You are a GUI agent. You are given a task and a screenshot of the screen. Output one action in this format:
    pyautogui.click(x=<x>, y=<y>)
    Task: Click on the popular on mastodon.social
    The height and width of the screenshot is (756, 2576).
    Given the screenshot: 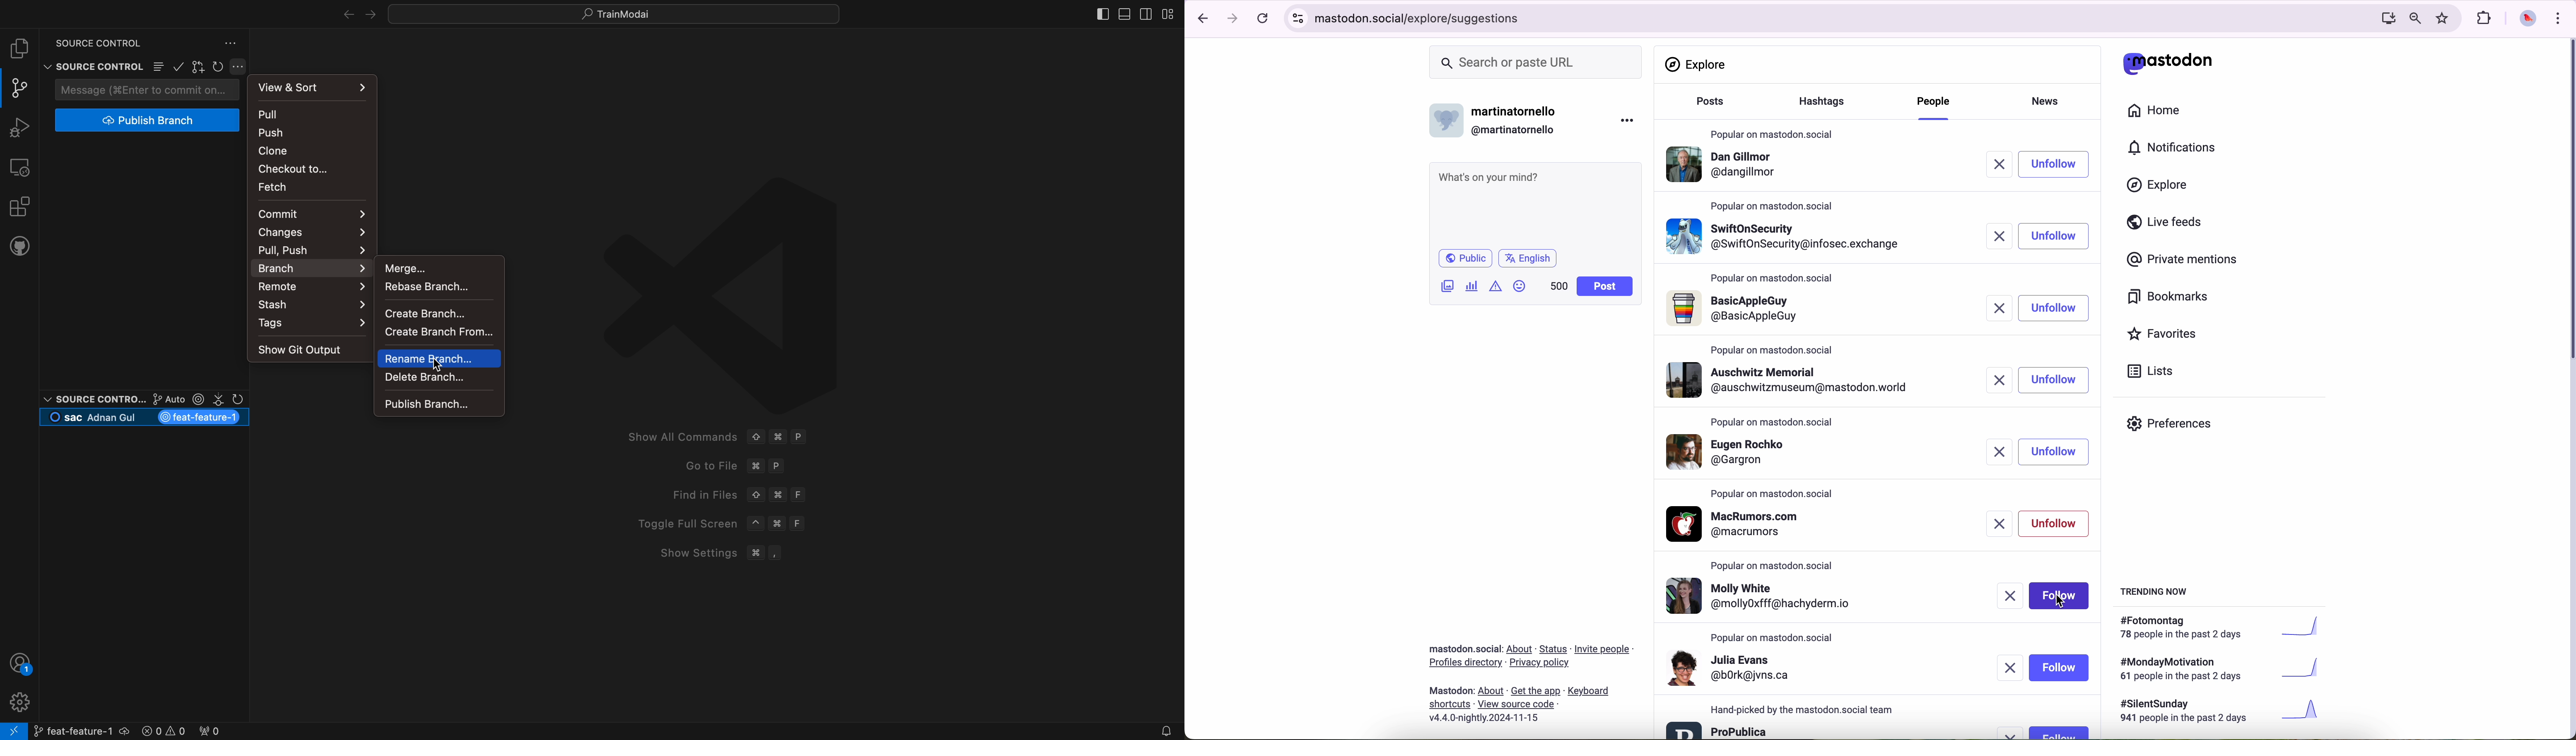 What is the action you would take?
    pyautogui.click(x=1774, y=638)
    